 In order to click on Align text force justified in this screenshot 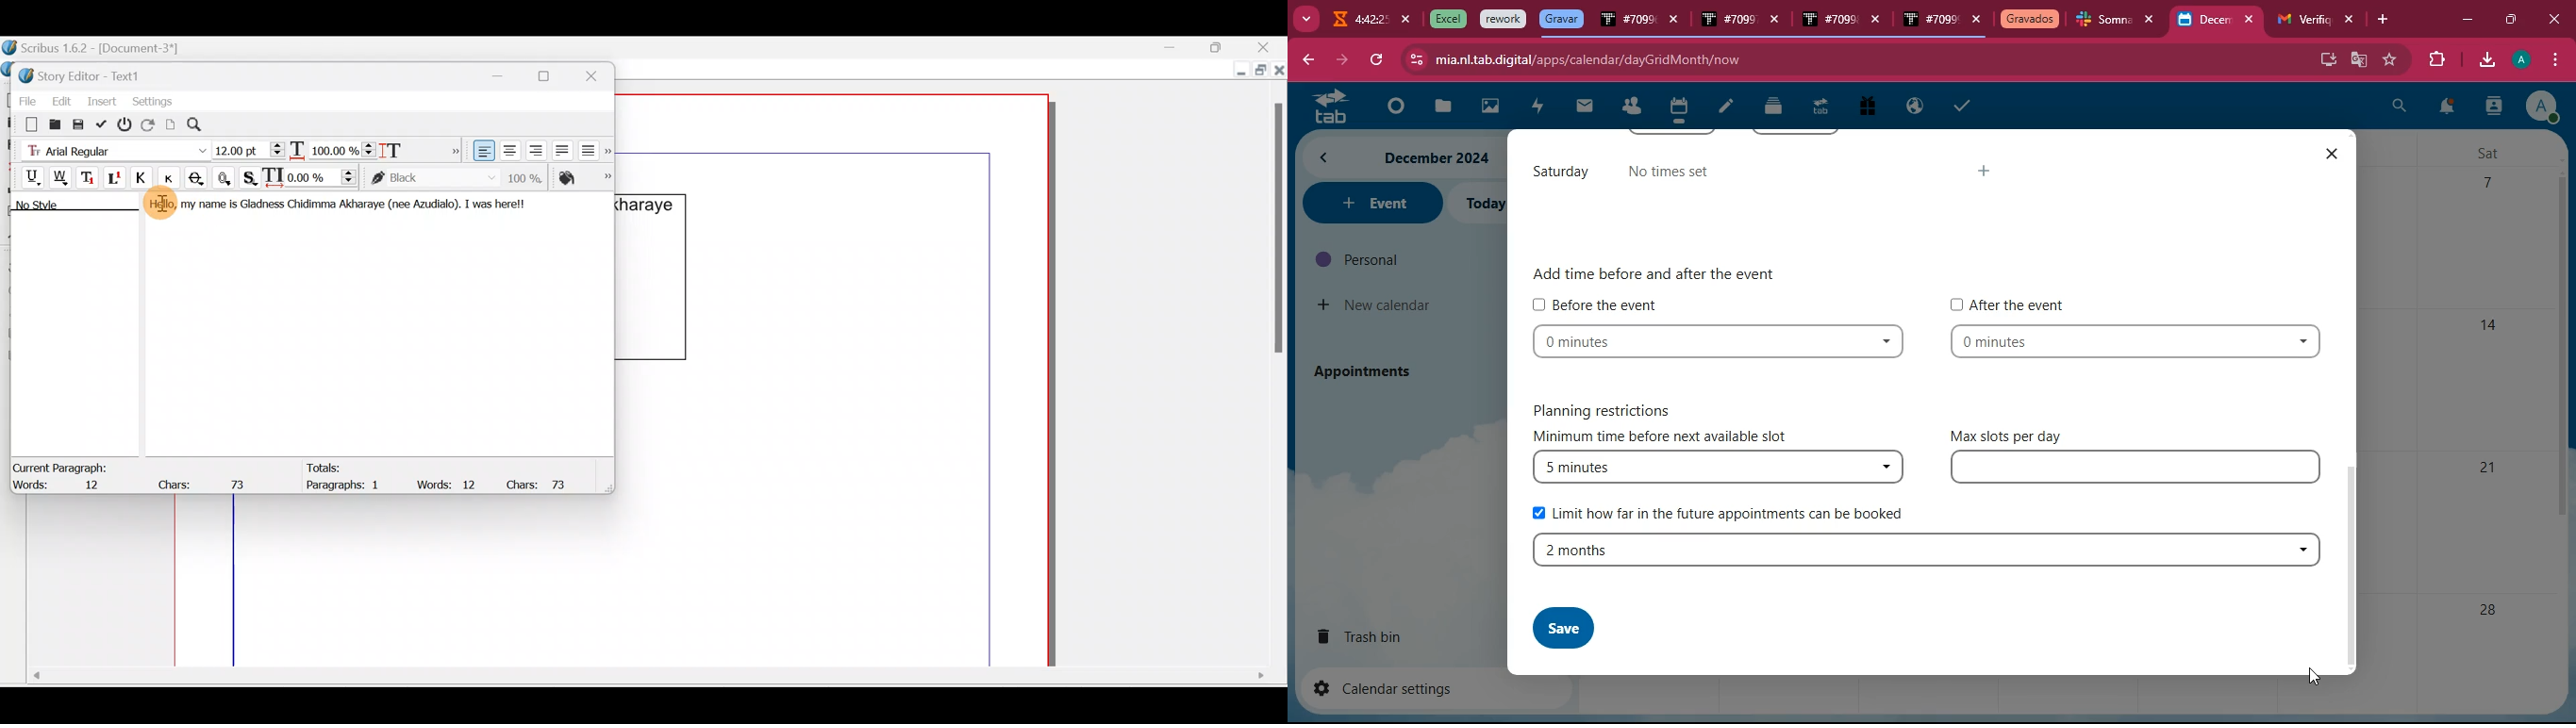, I will do `click(592, 147)`.